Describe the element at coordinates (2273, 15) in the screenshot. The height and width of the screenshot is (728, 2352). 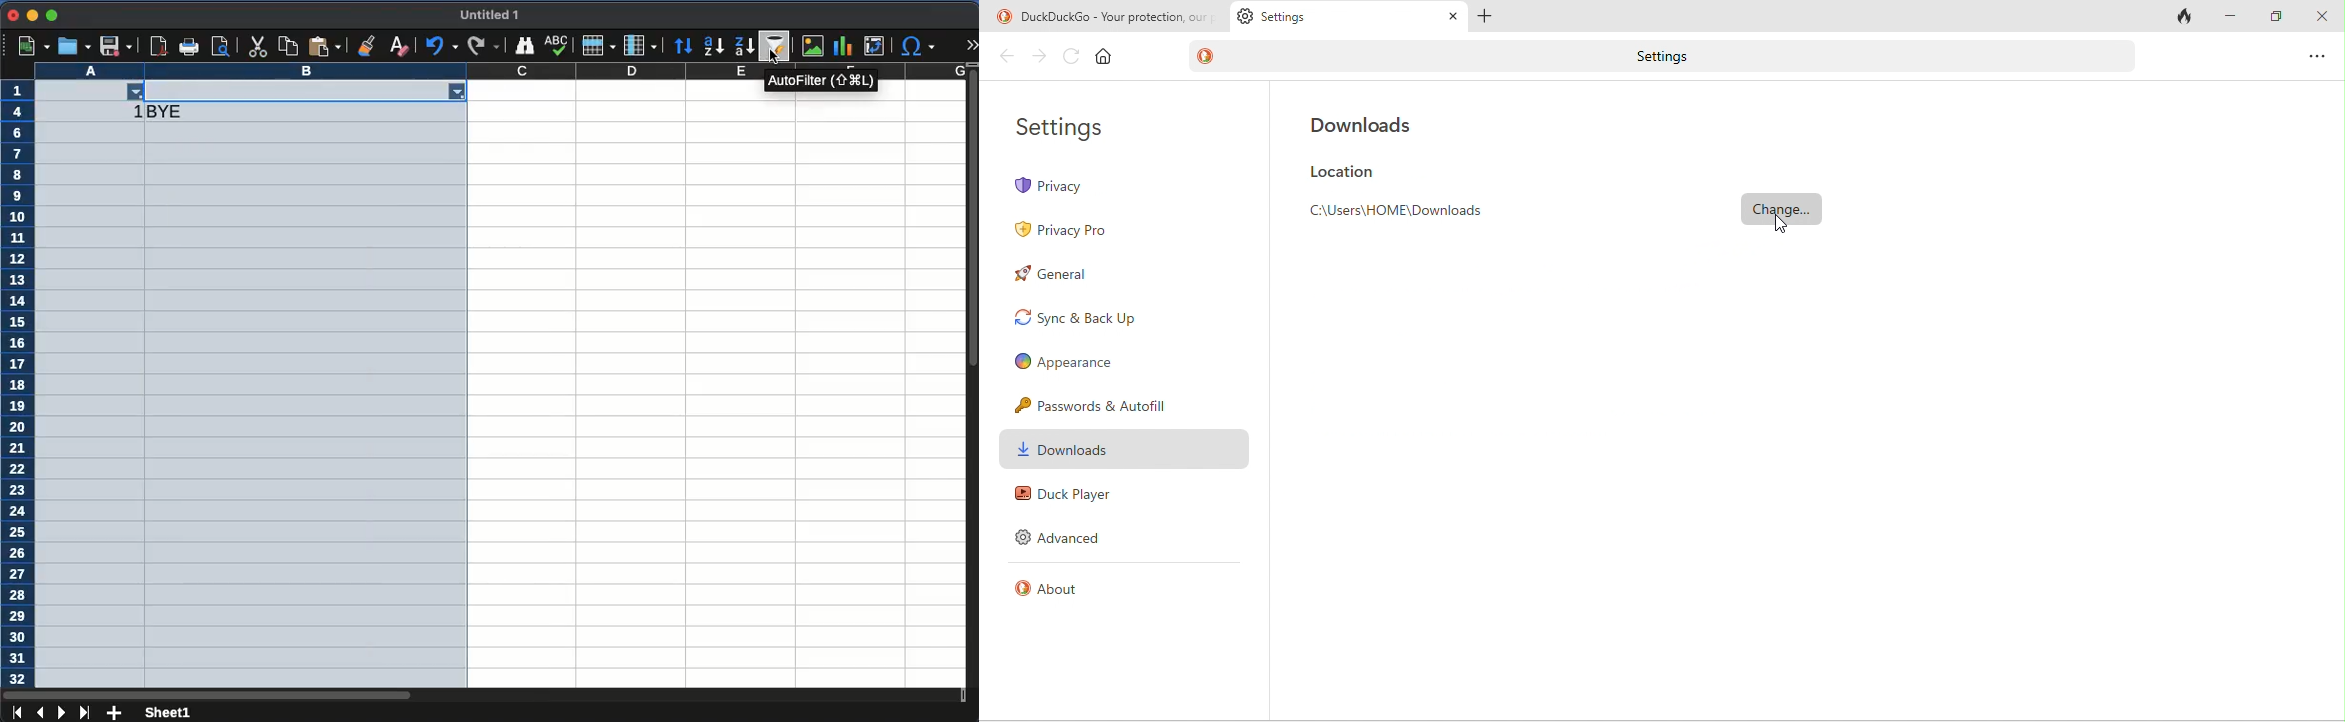
I see `maximize` at that location.